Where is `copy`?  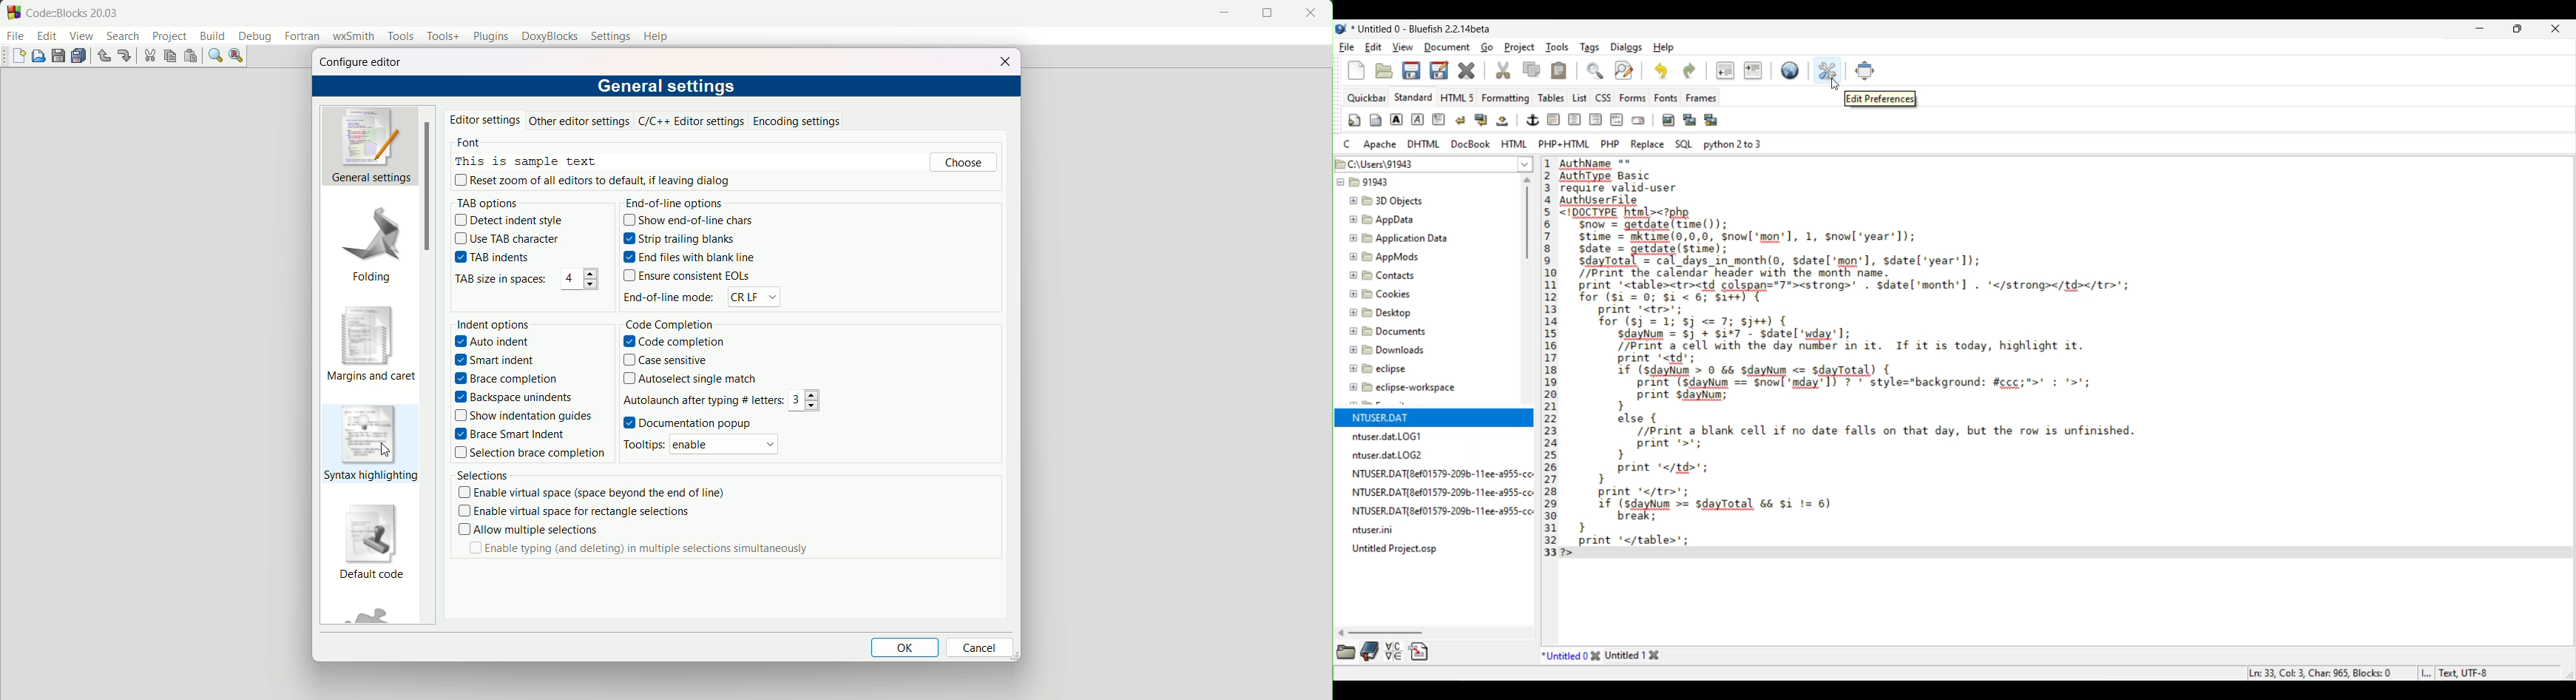
copy is located at coordinates (169, 55).